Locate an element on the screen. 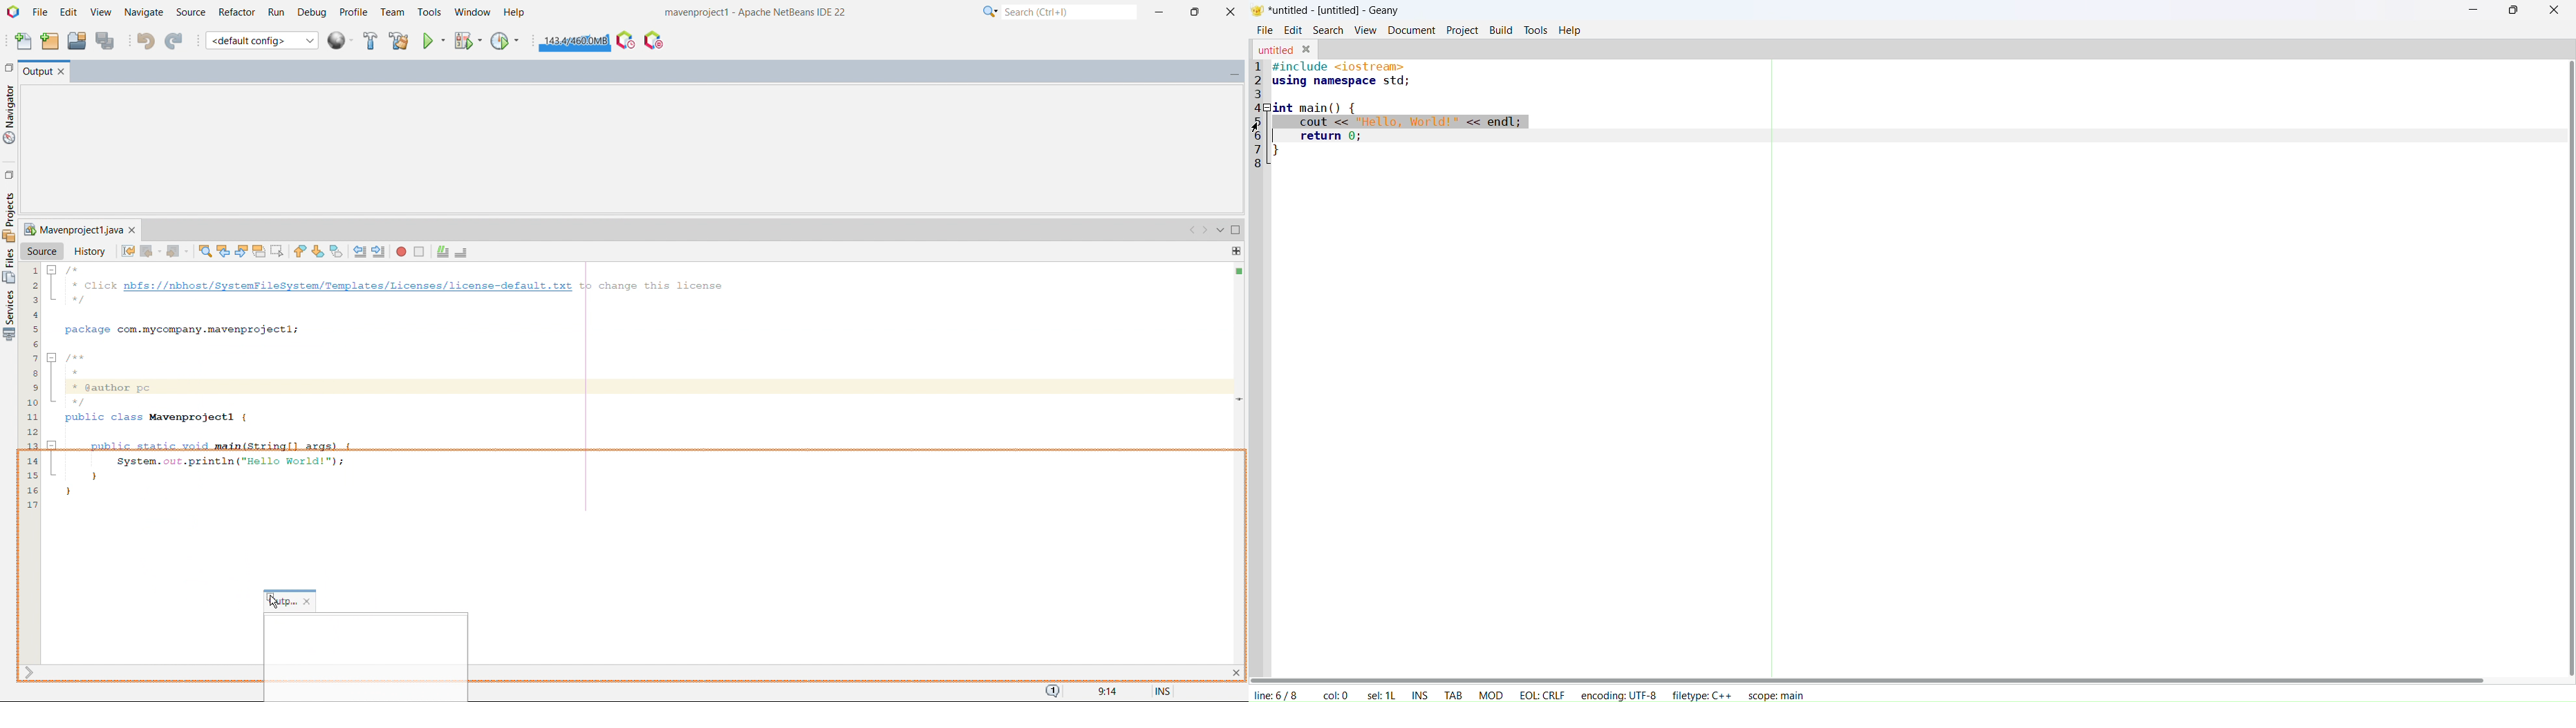 Image resolution: width=2576 pixels, height=728 pixels. undo is located at coordinates (146, 40).